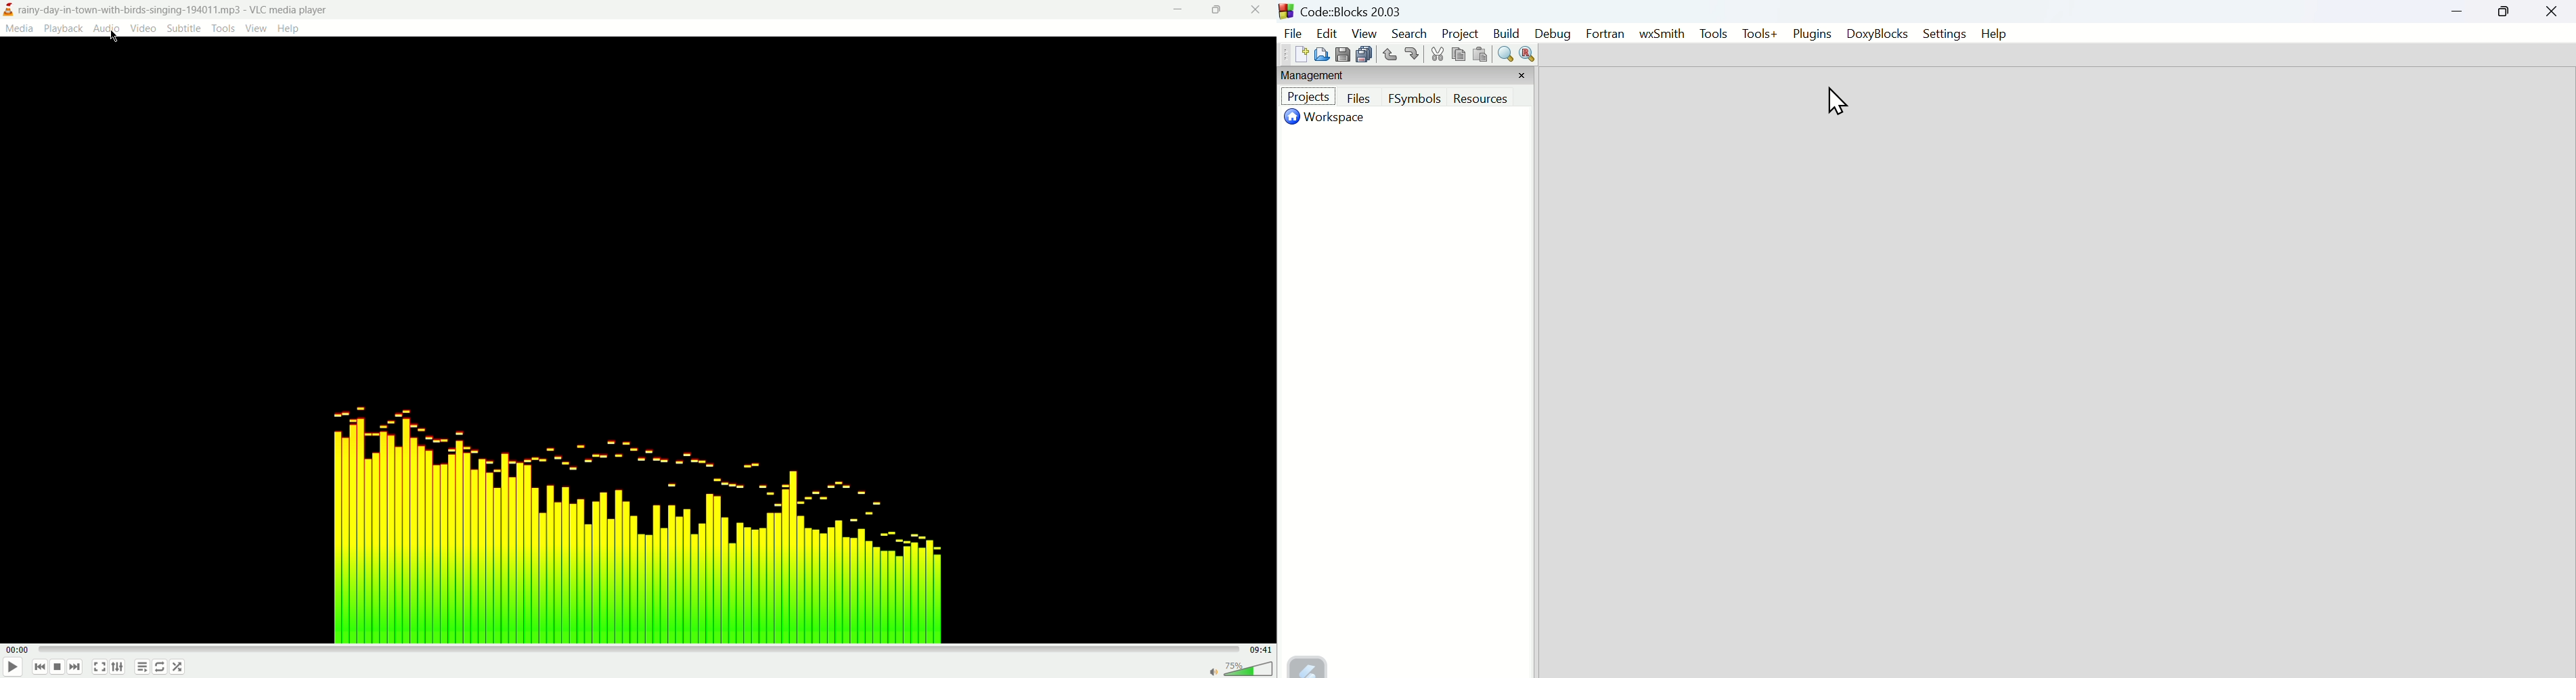 The image size is (2576, 700). Describe the element at coordinates (1326, 32) in the screenshot. I see `edit` at that location.